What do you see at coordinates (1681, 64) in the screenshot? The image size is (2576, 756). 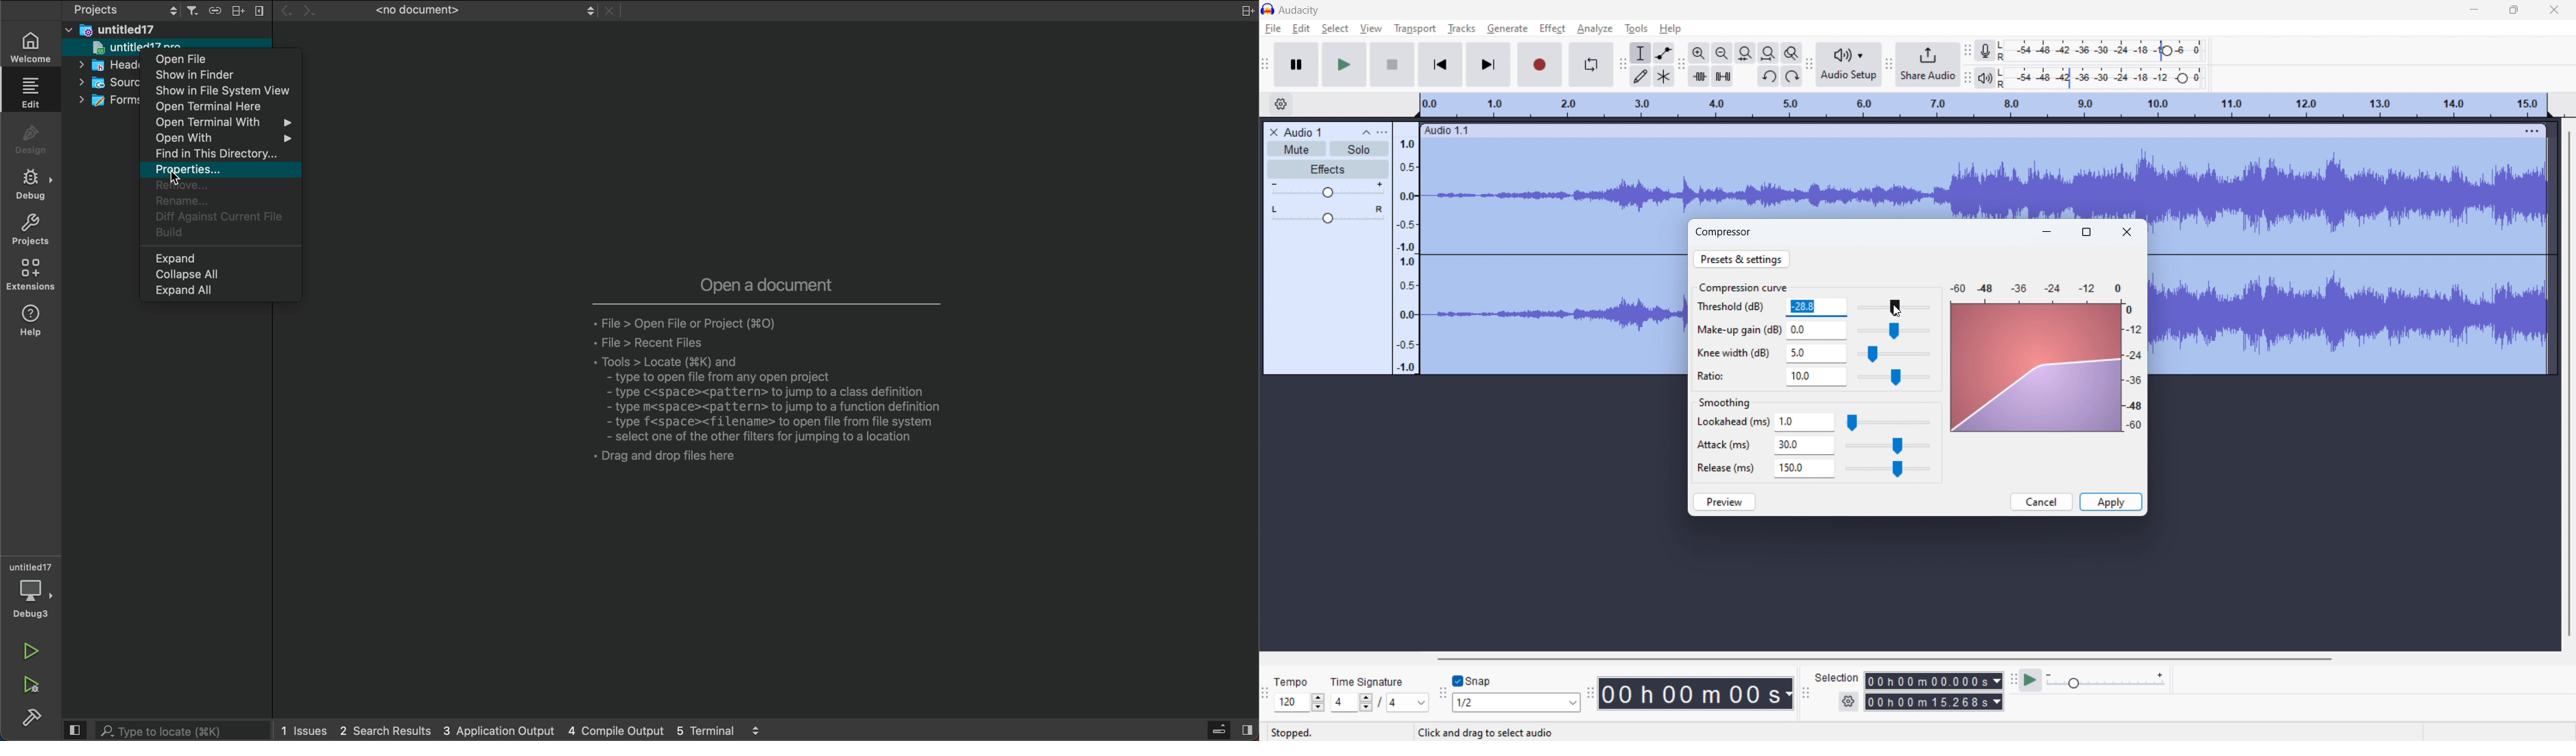 I see `edit toolbar` at bounding box center [1681, 64].